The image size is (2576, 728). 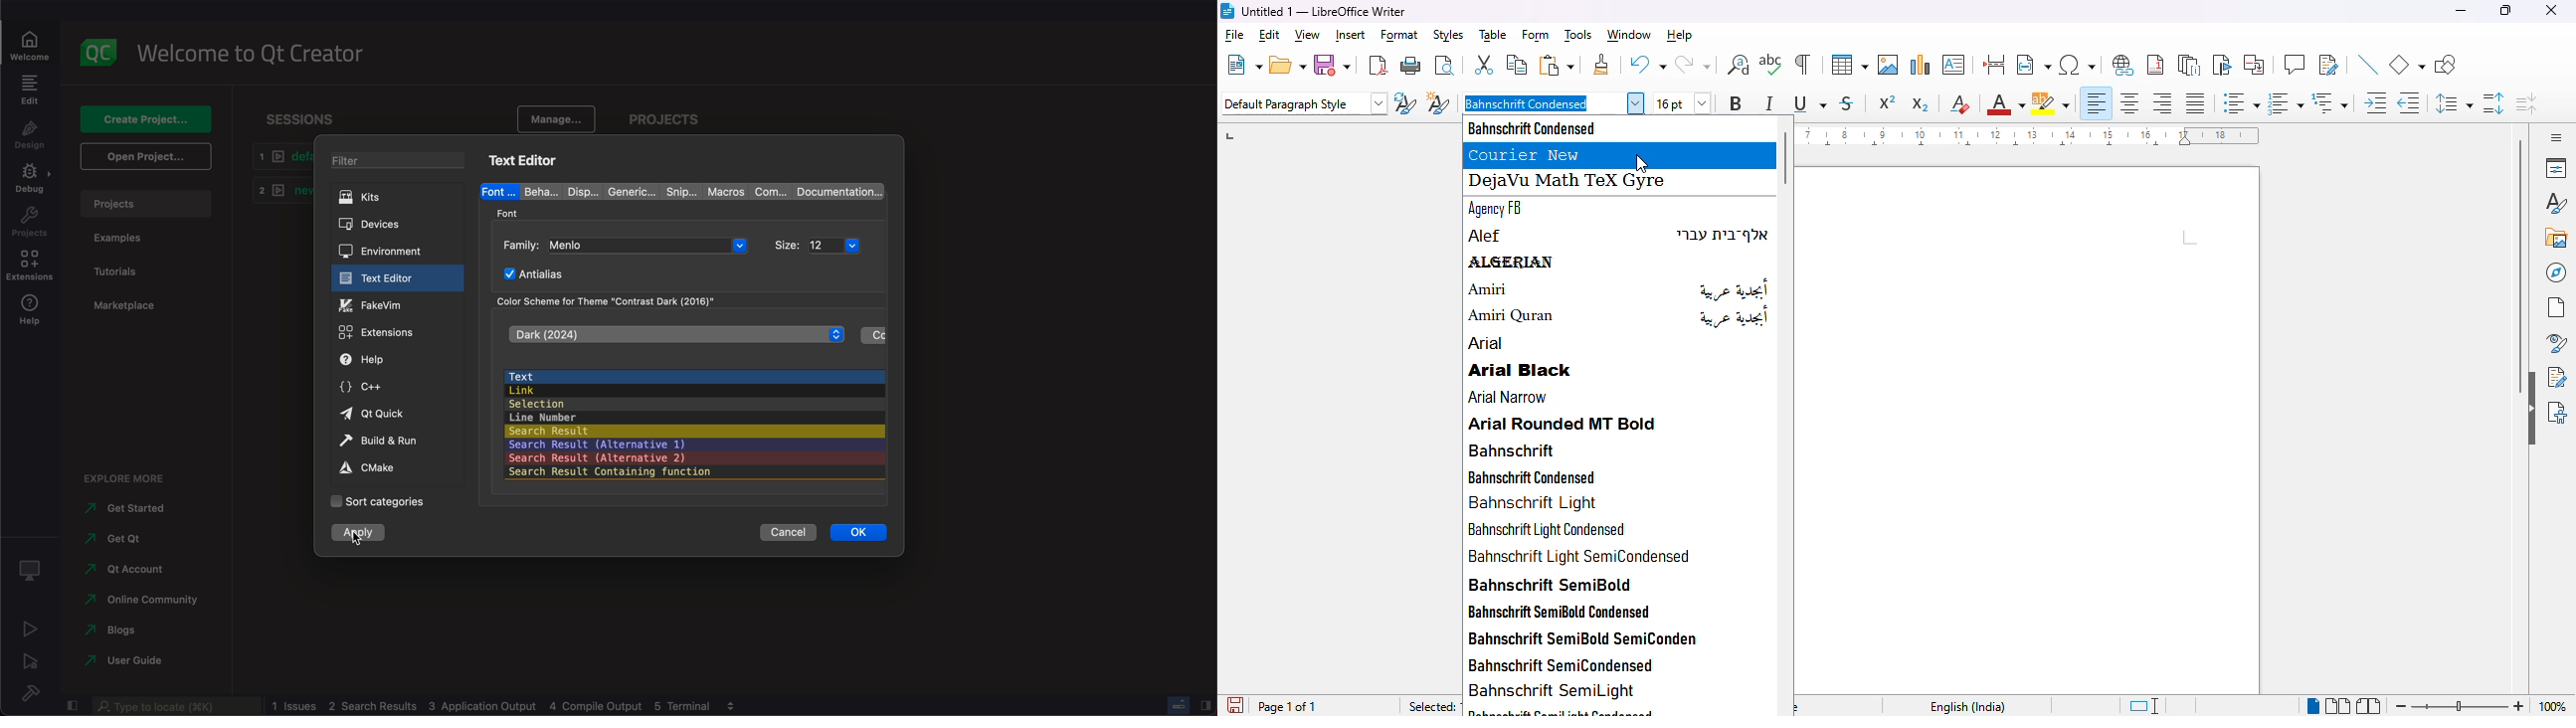 I want to click on increase indent, so click(x=2376, y=103).